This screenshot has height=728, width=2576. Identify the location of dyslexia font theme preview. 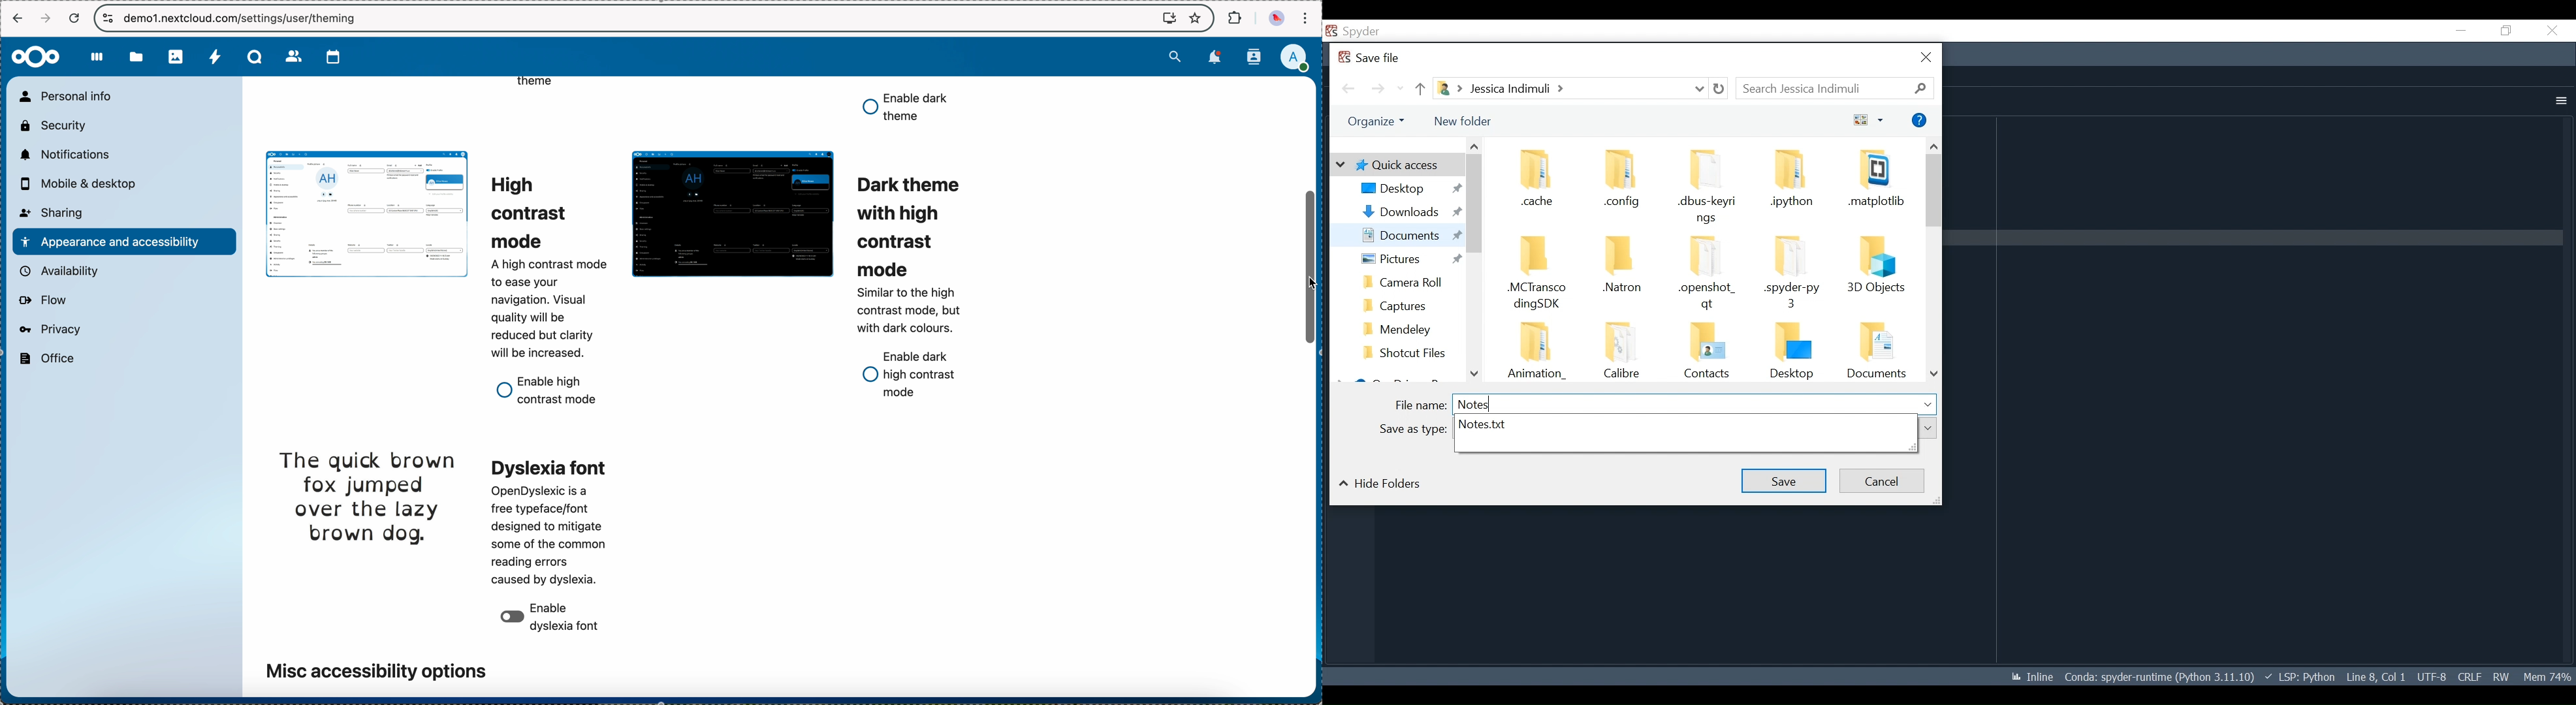
(367, 498).